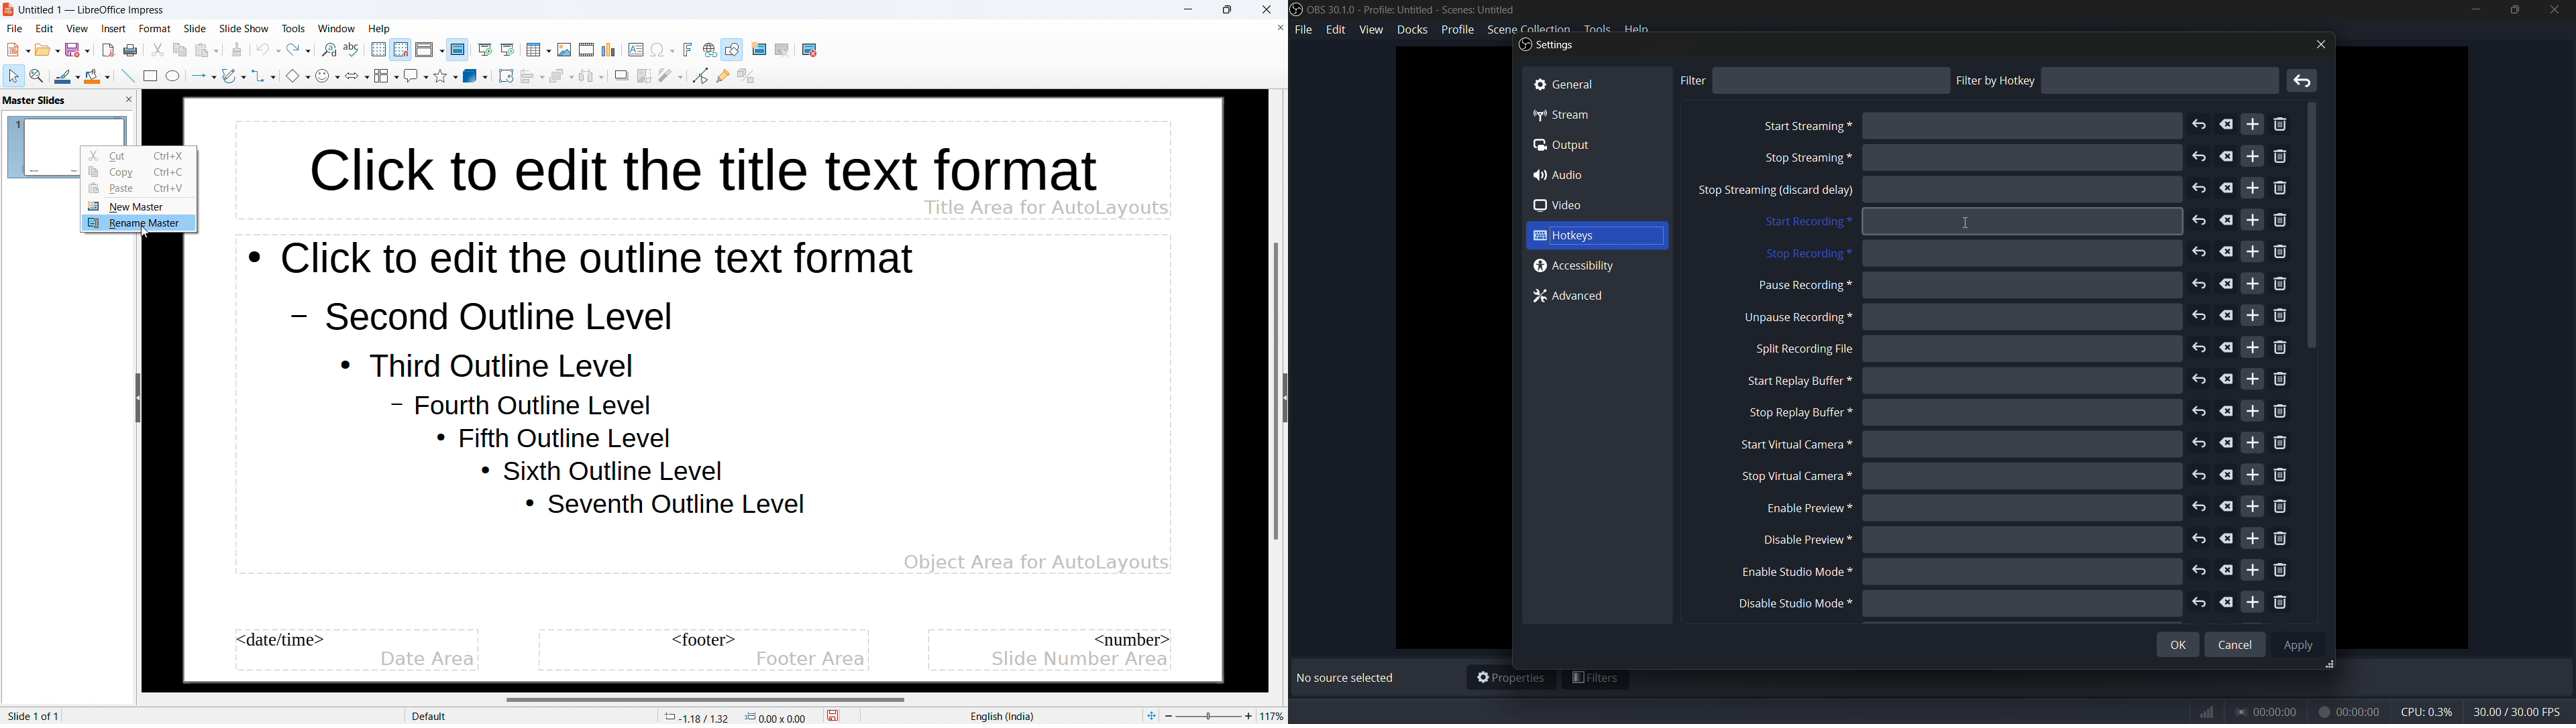 The height and width of the screenshot is (728, 2576). I want to click on delete, so click(2224, 443).